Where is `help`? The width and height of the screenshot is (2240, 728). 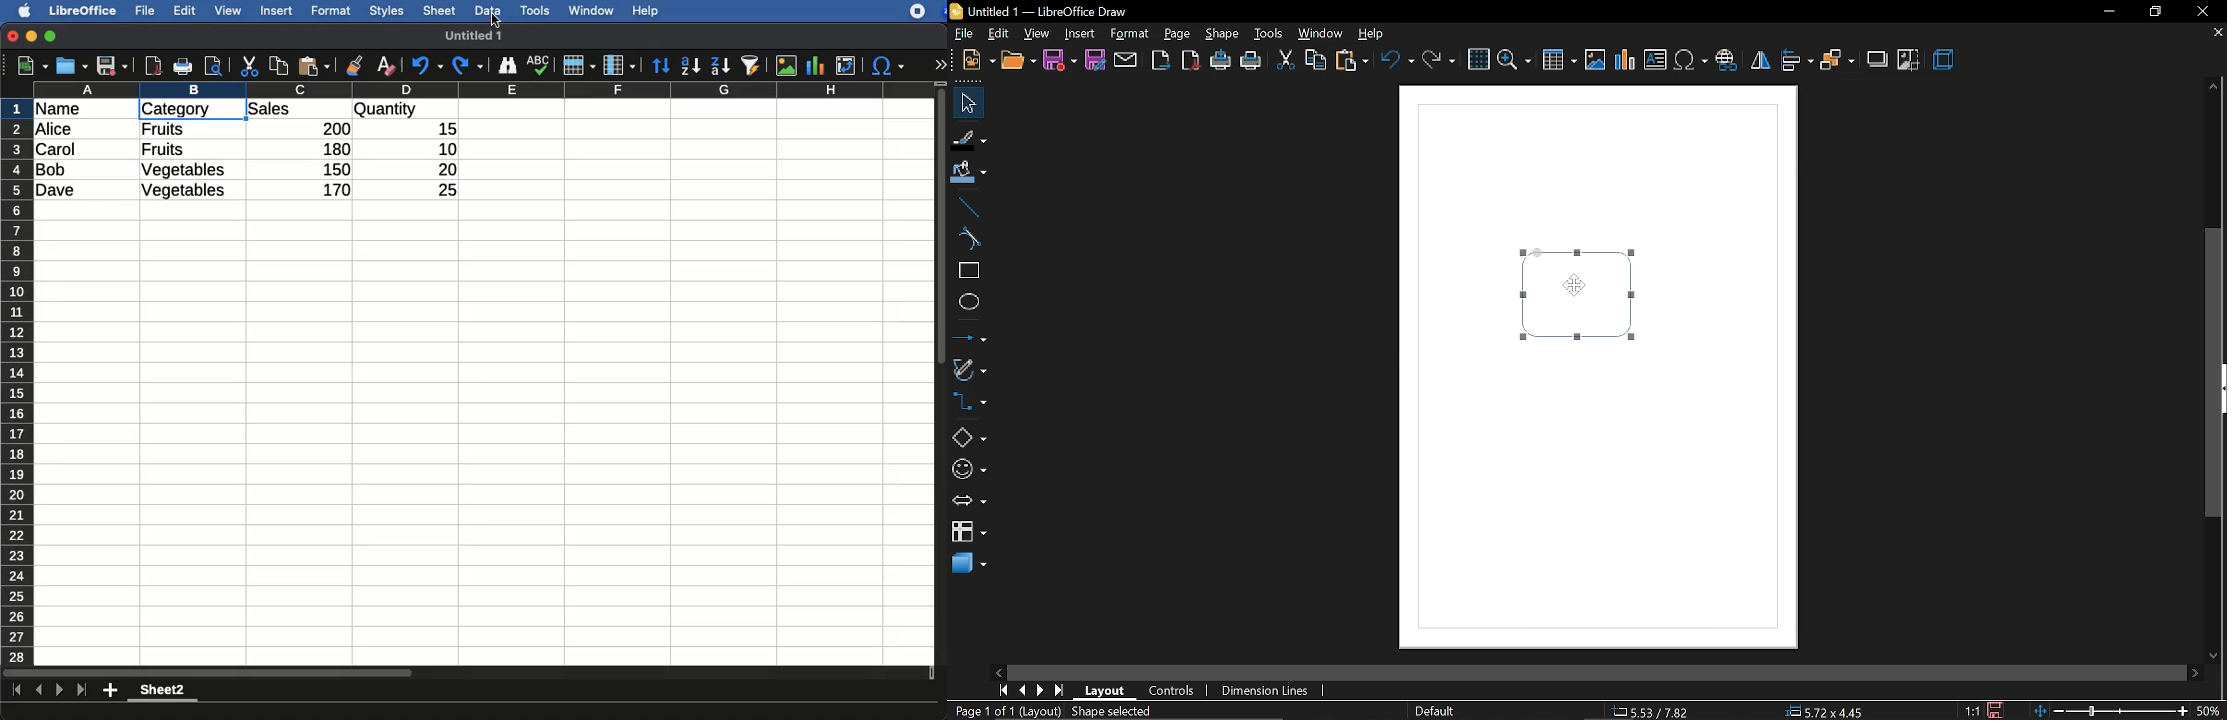 help is located at coordinates (646, 12).